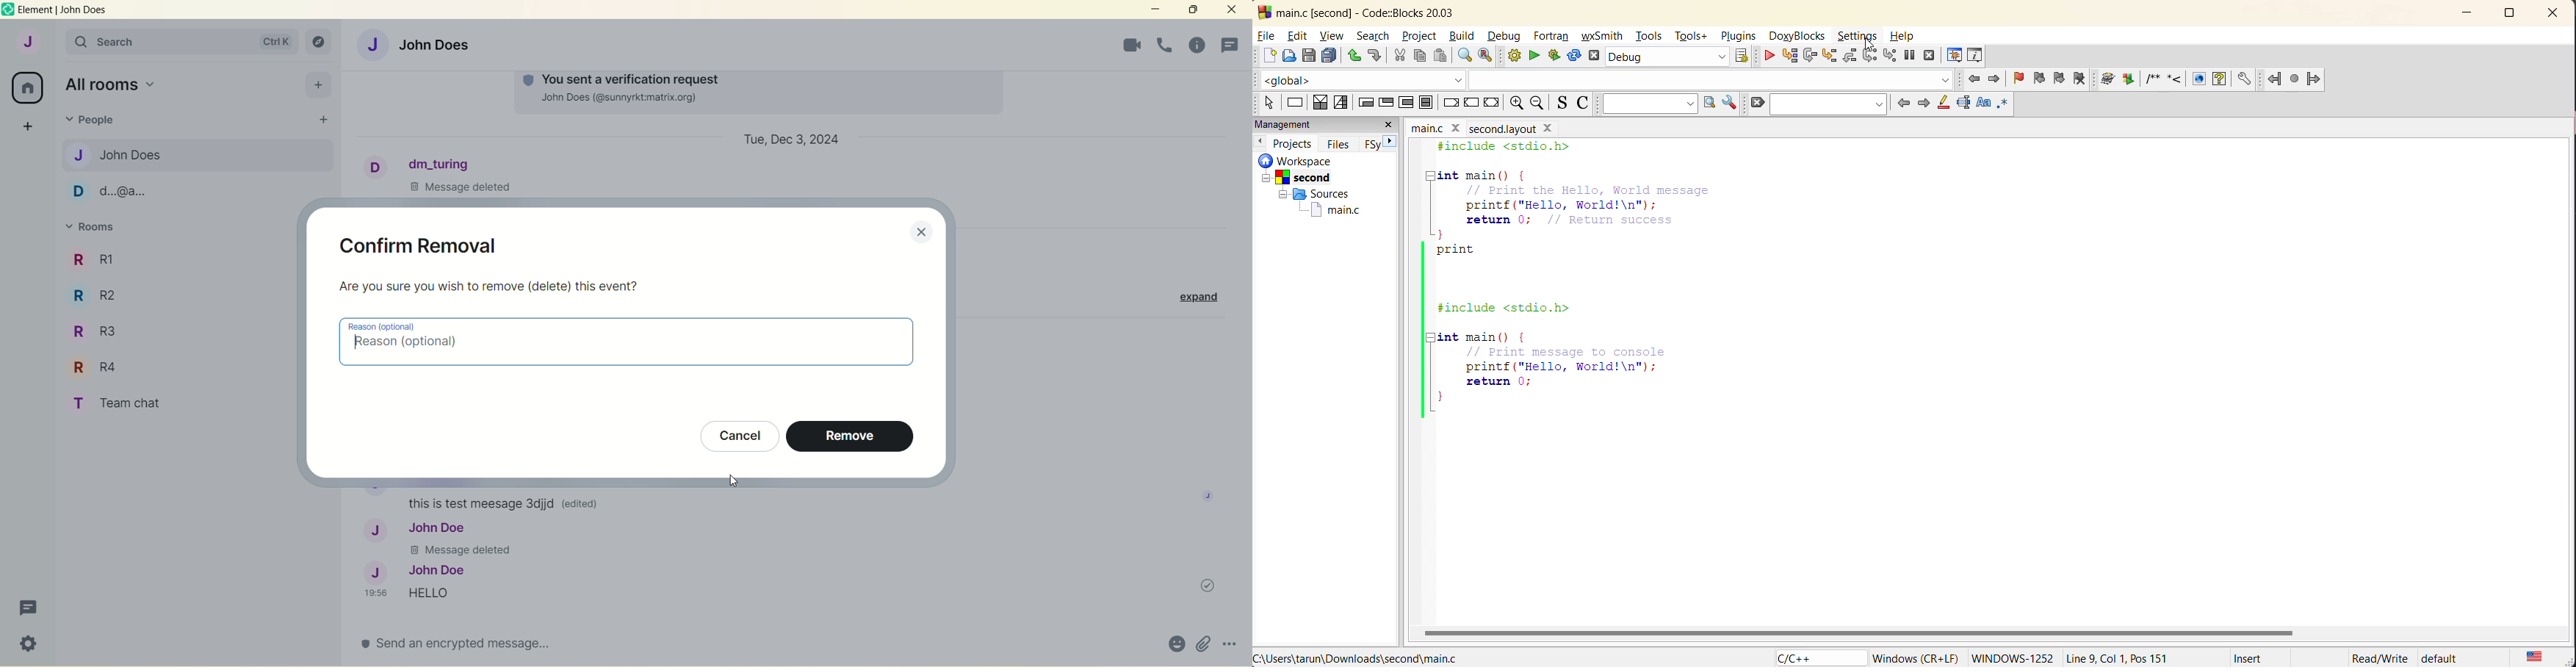 The height and width of the screenshot is (672, 2576). Describe the element at coordinates (1391, 140) in the screenshot. I see `next` at that location.